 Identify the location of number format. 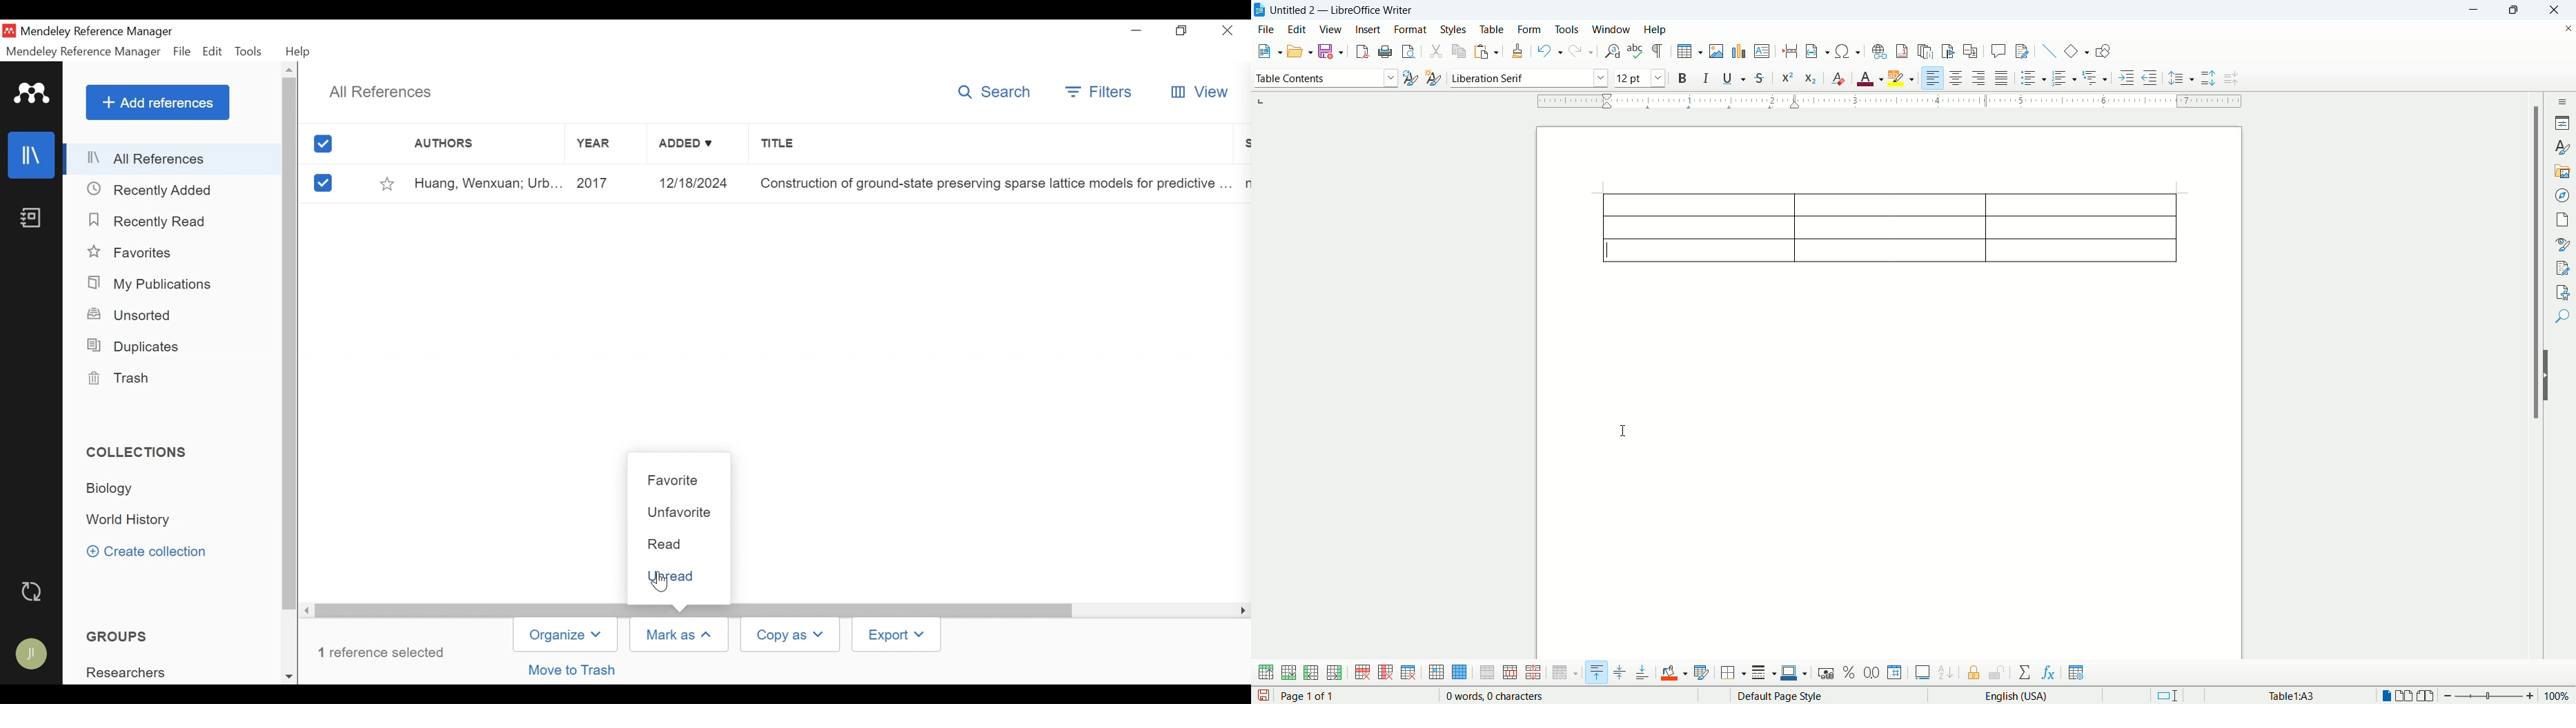
(1896, 674).